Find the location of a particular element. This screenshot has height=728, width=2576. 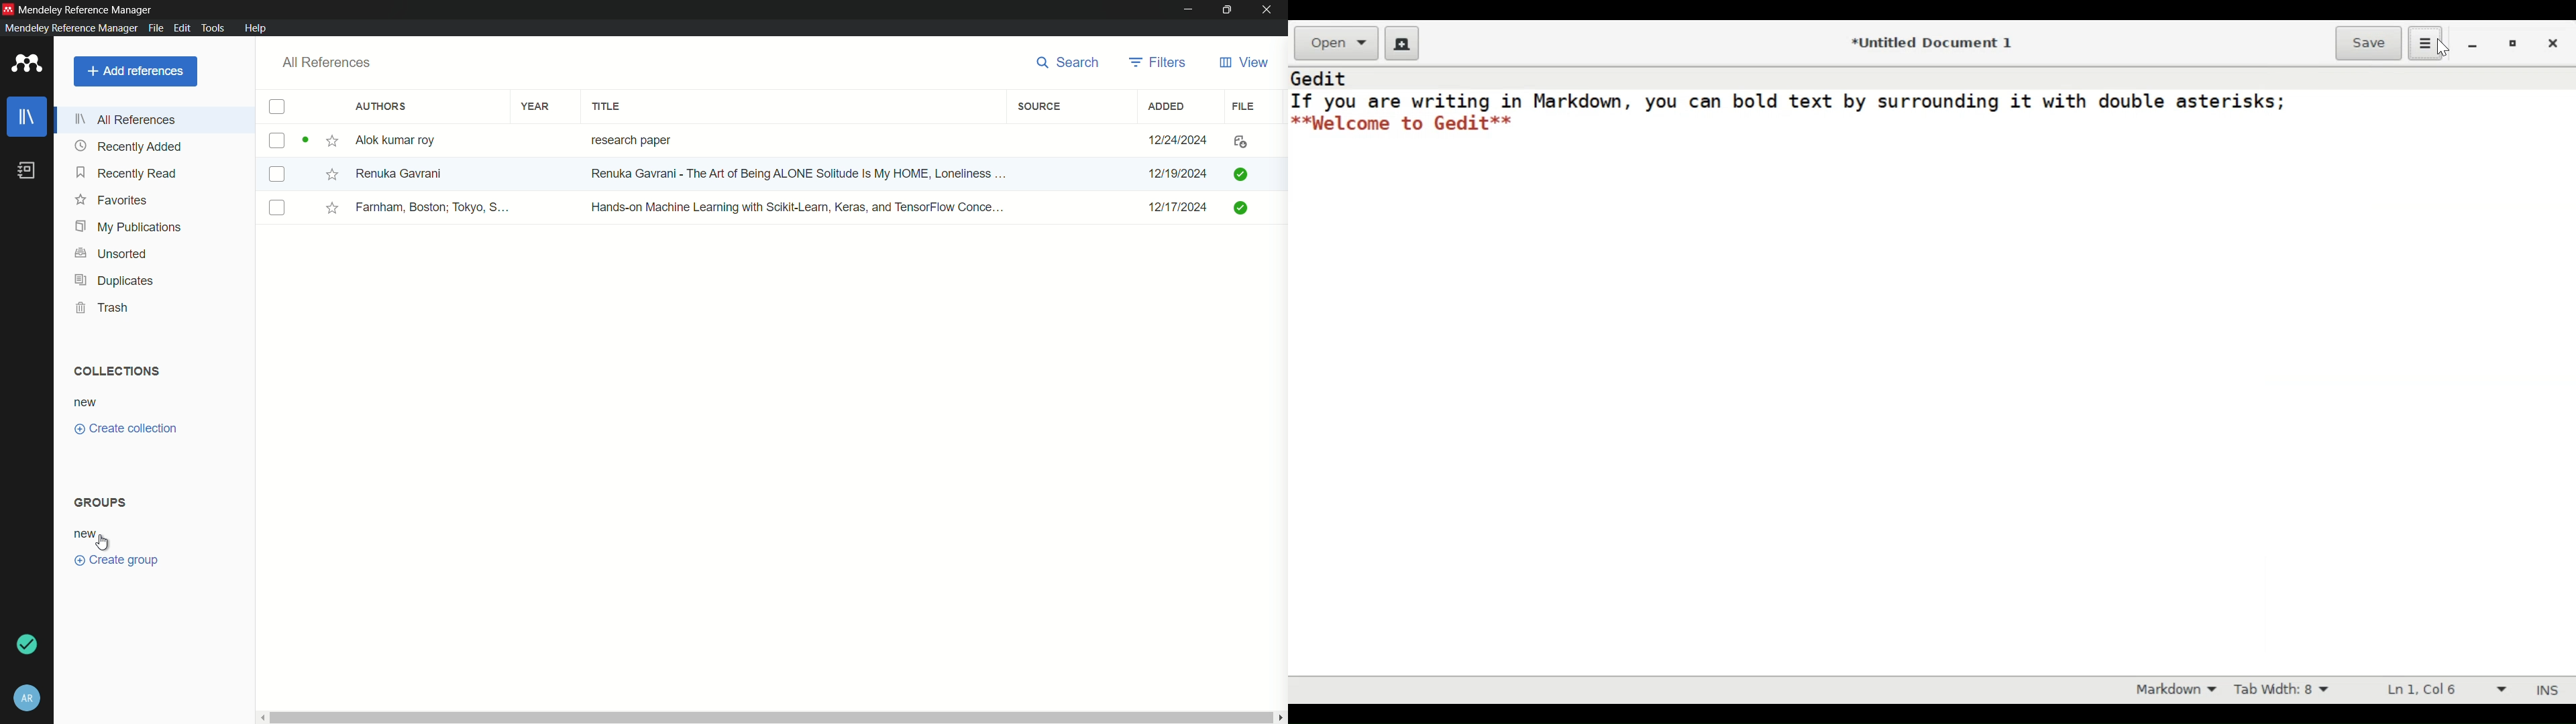

help menu is located at coordinates (257, 28).